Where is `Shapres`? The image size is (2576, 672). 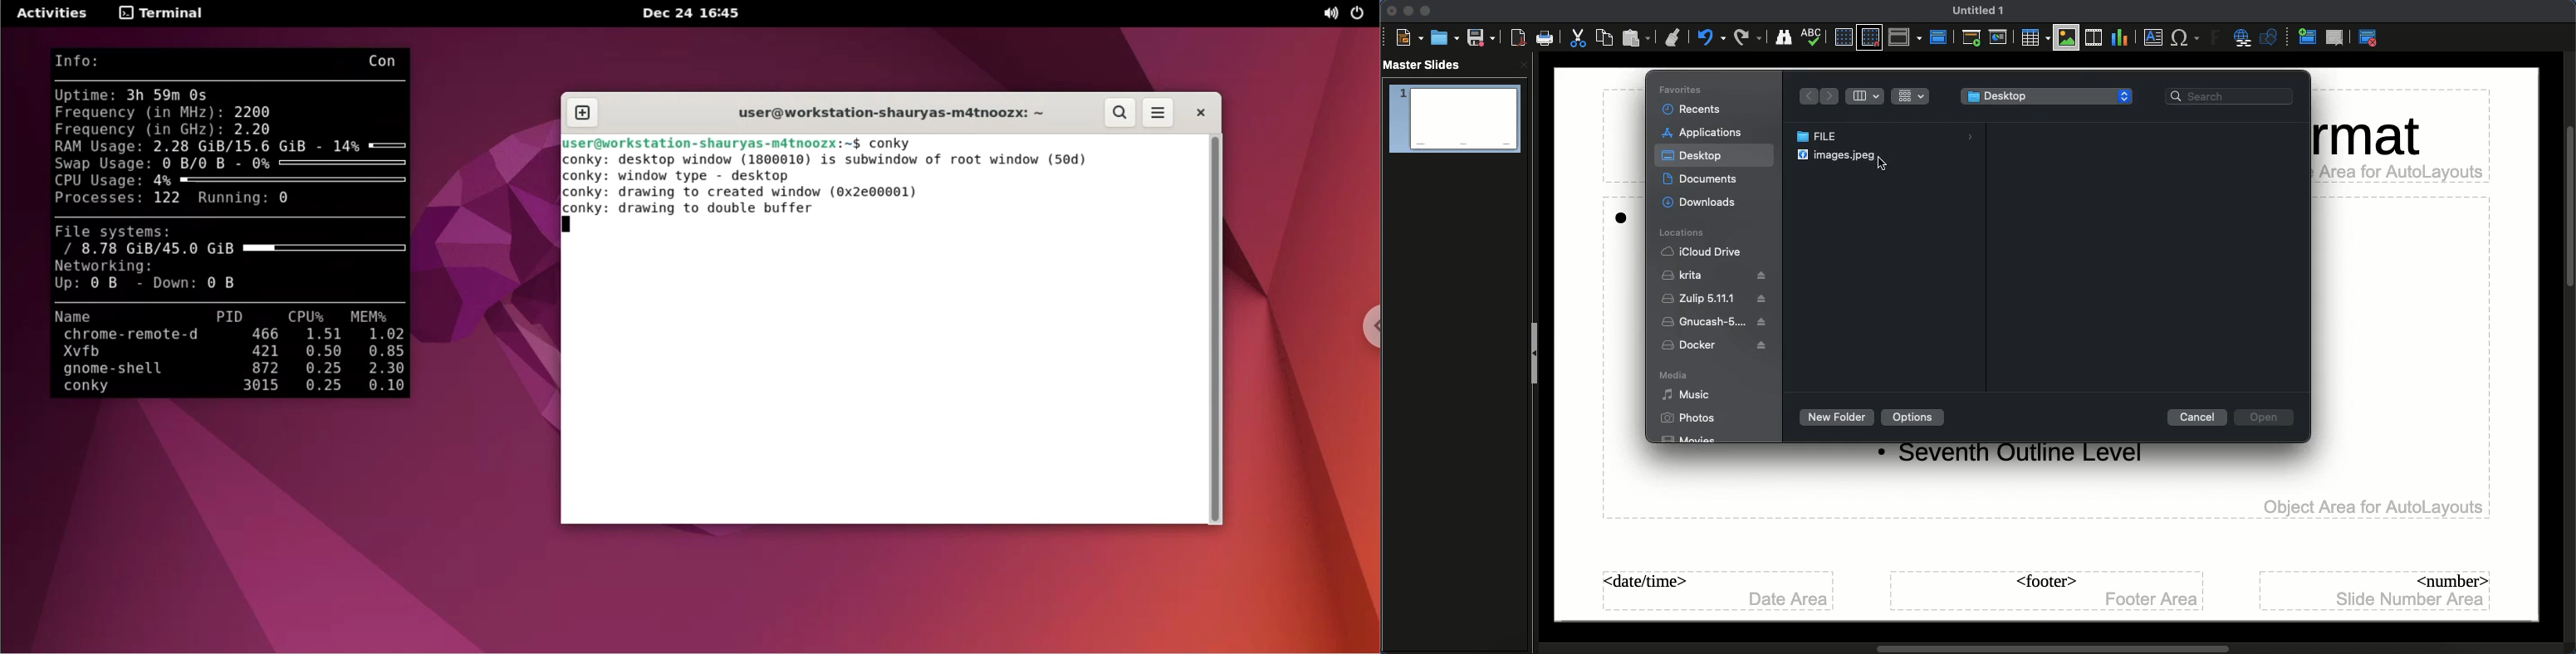 Shapres is located at coordinates (2272, 37).